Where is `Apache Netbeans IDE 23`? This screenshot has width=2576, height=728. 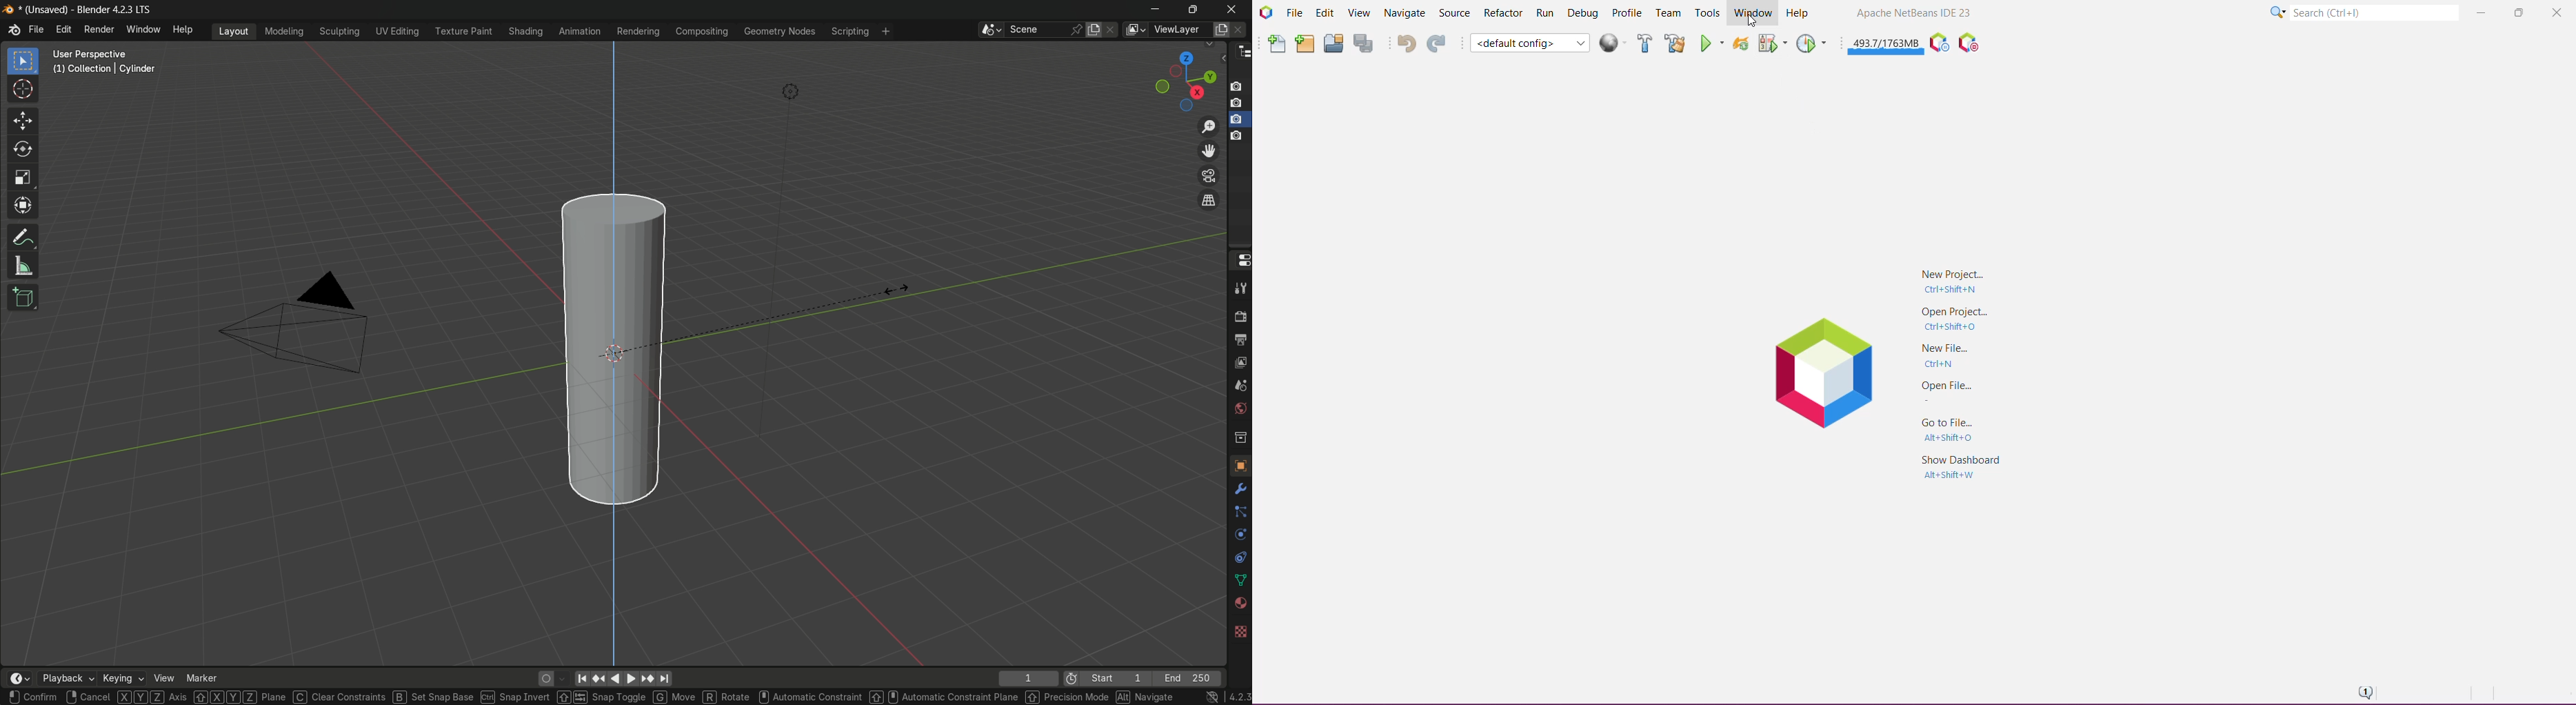 Apache Netbeans IDE 23 is located at coordinates (1915, 14).